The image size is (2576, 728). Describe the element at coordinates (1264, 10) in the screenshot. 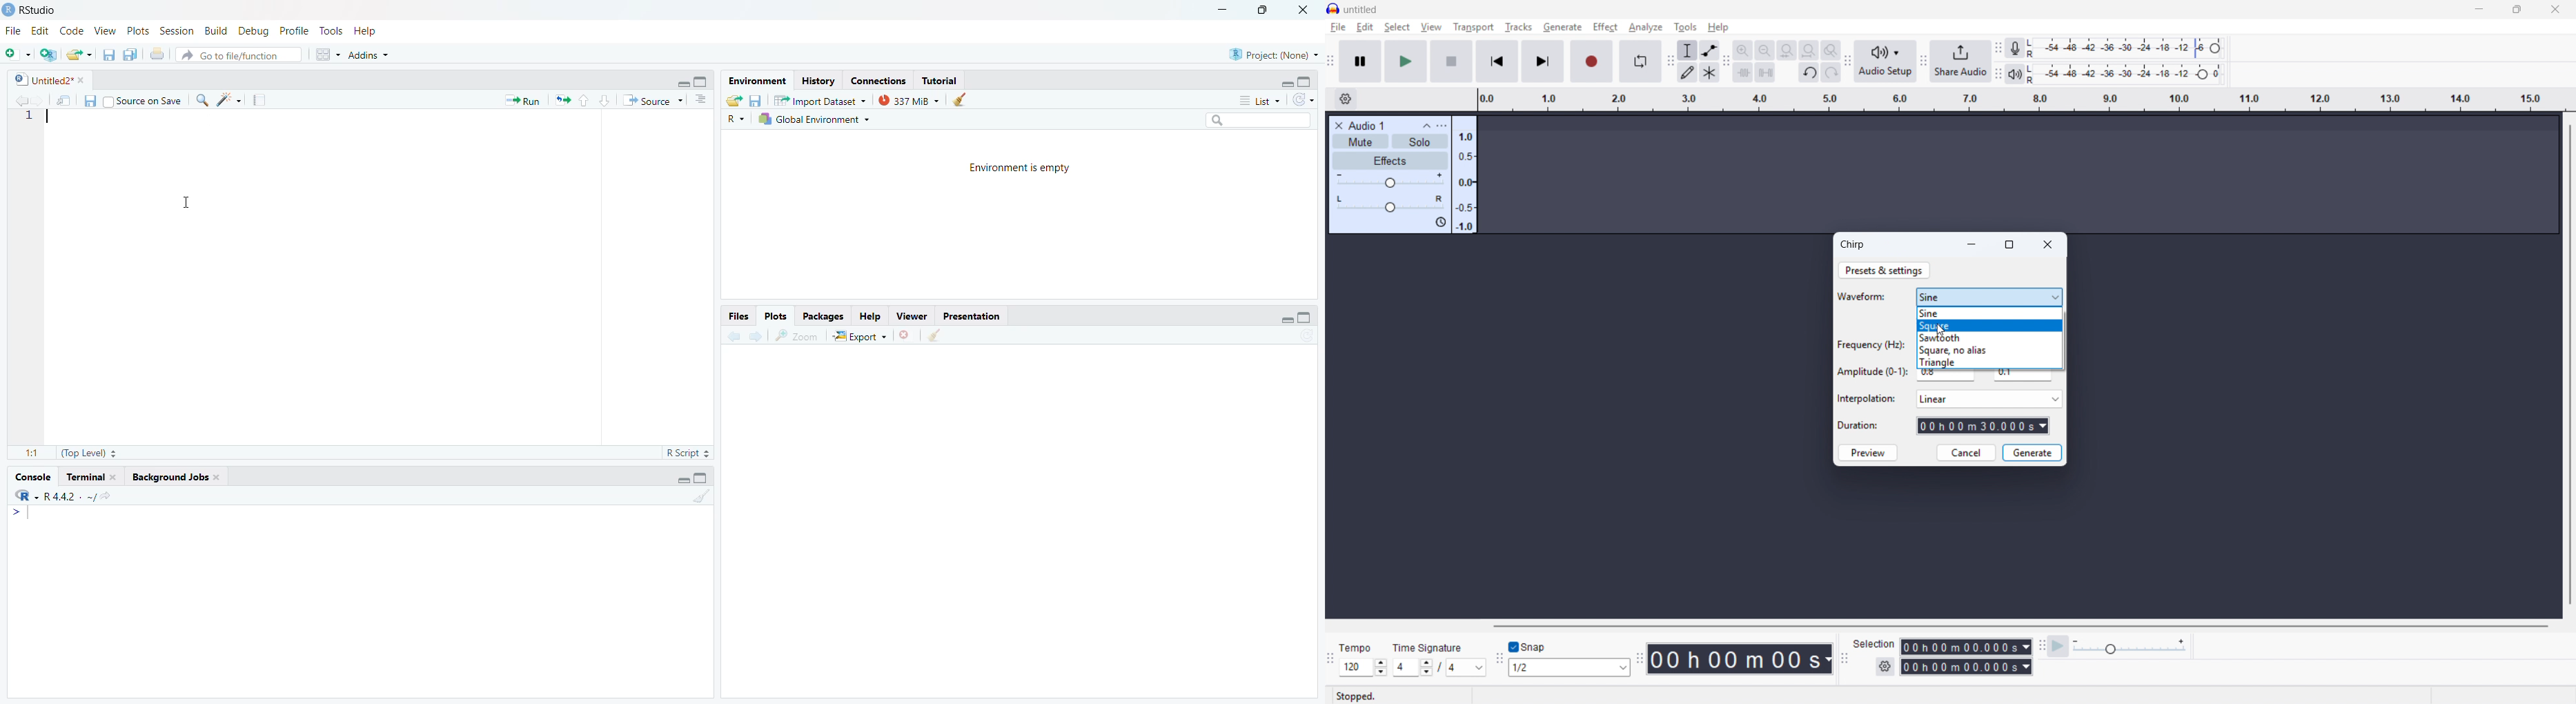

I see `maximize` at that location.